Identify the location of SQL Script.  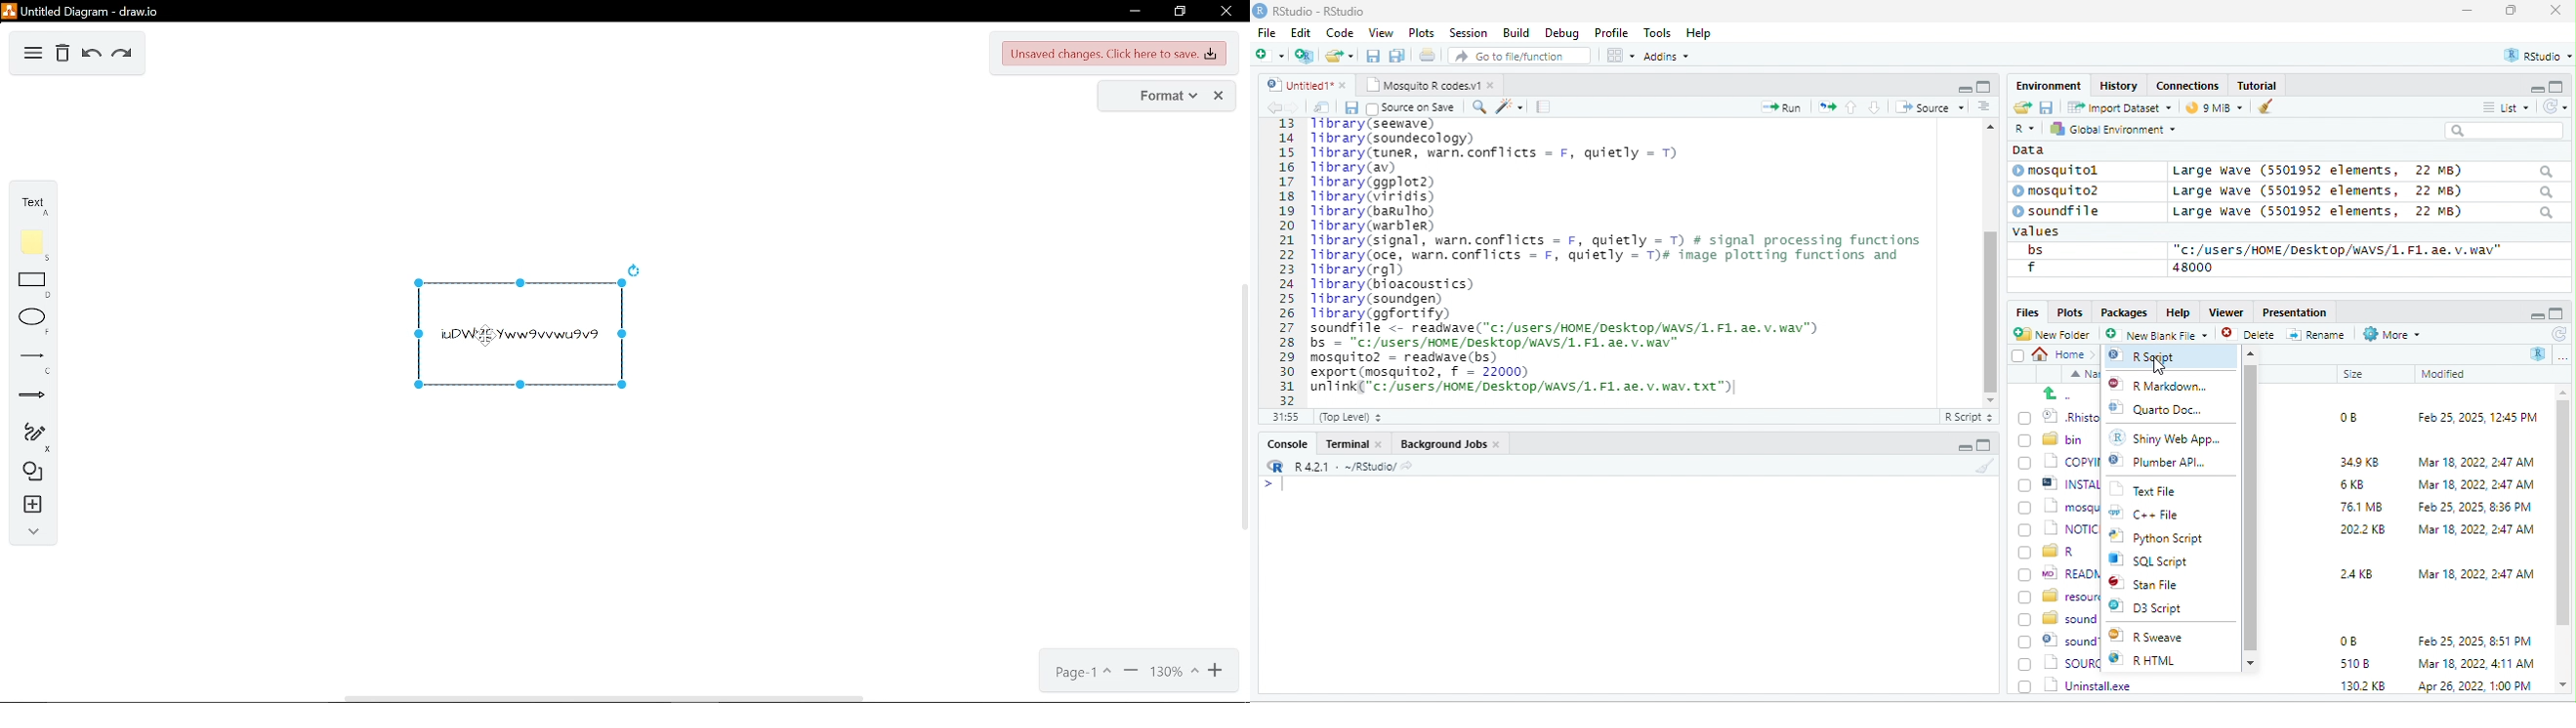
(2160, 562).